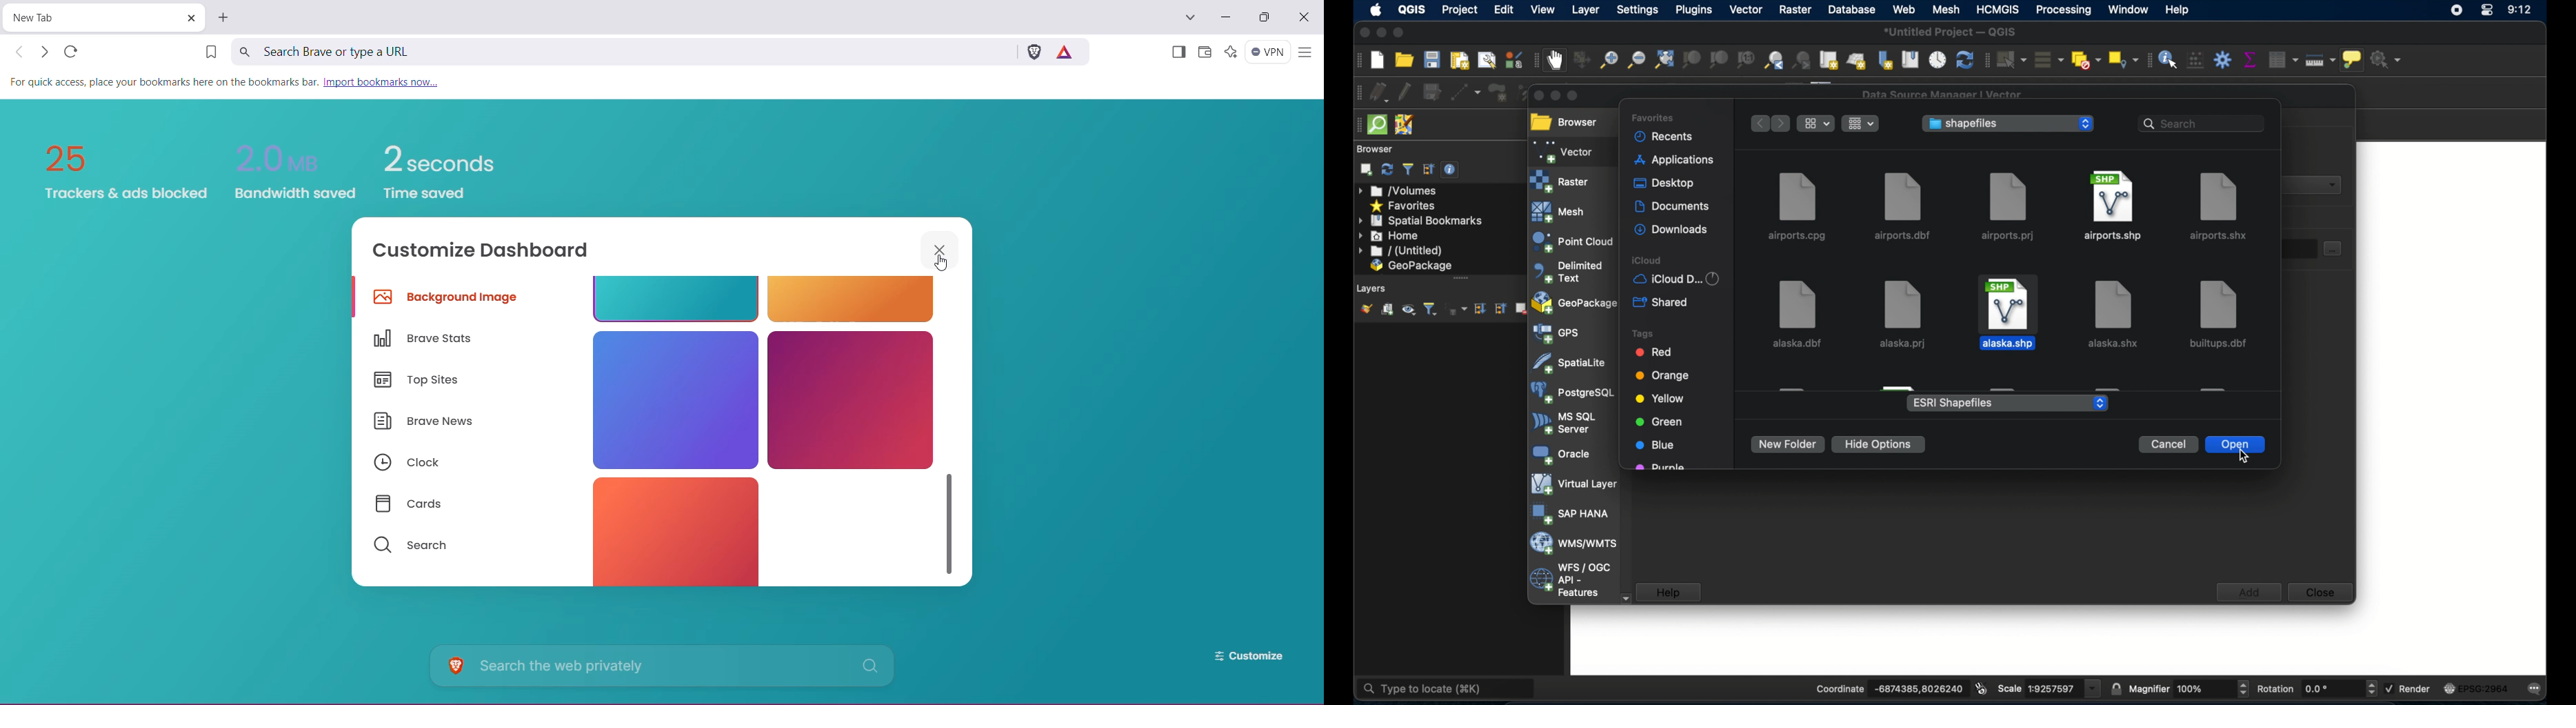  I want to click on back, so click(1759, 123).